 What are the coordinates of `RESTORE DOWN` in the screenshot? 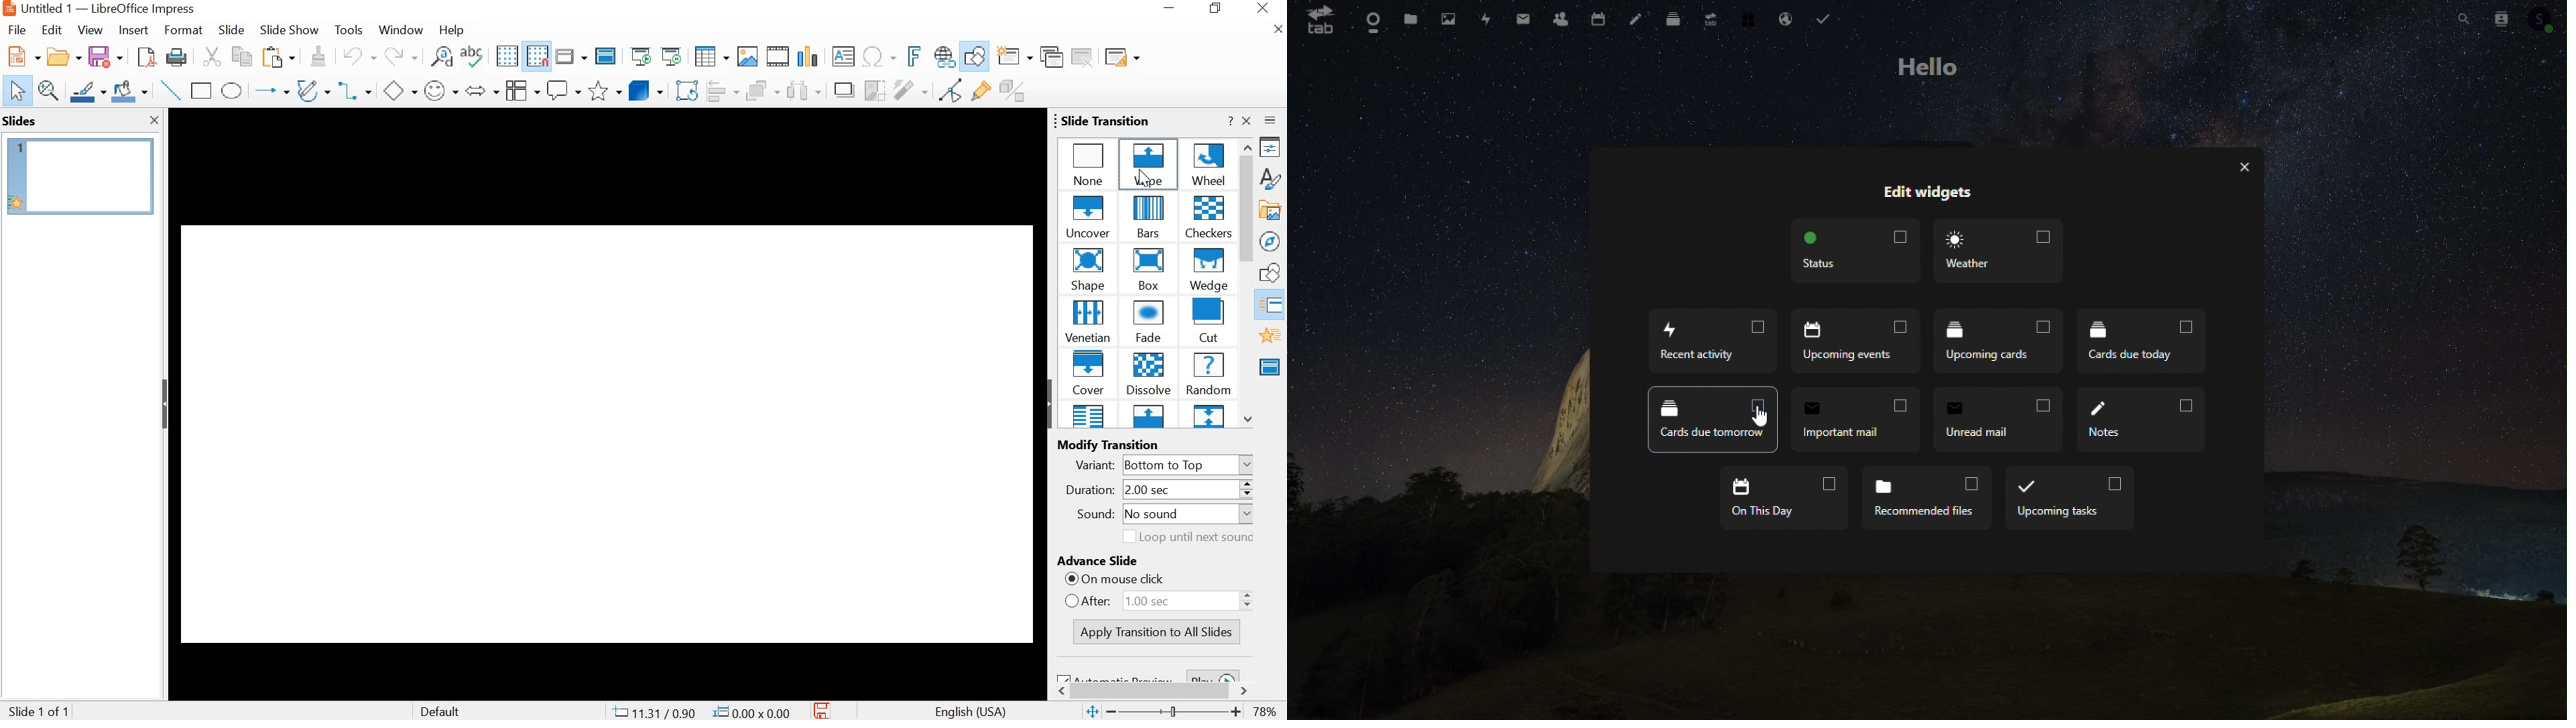 It's located at (1216, 8).